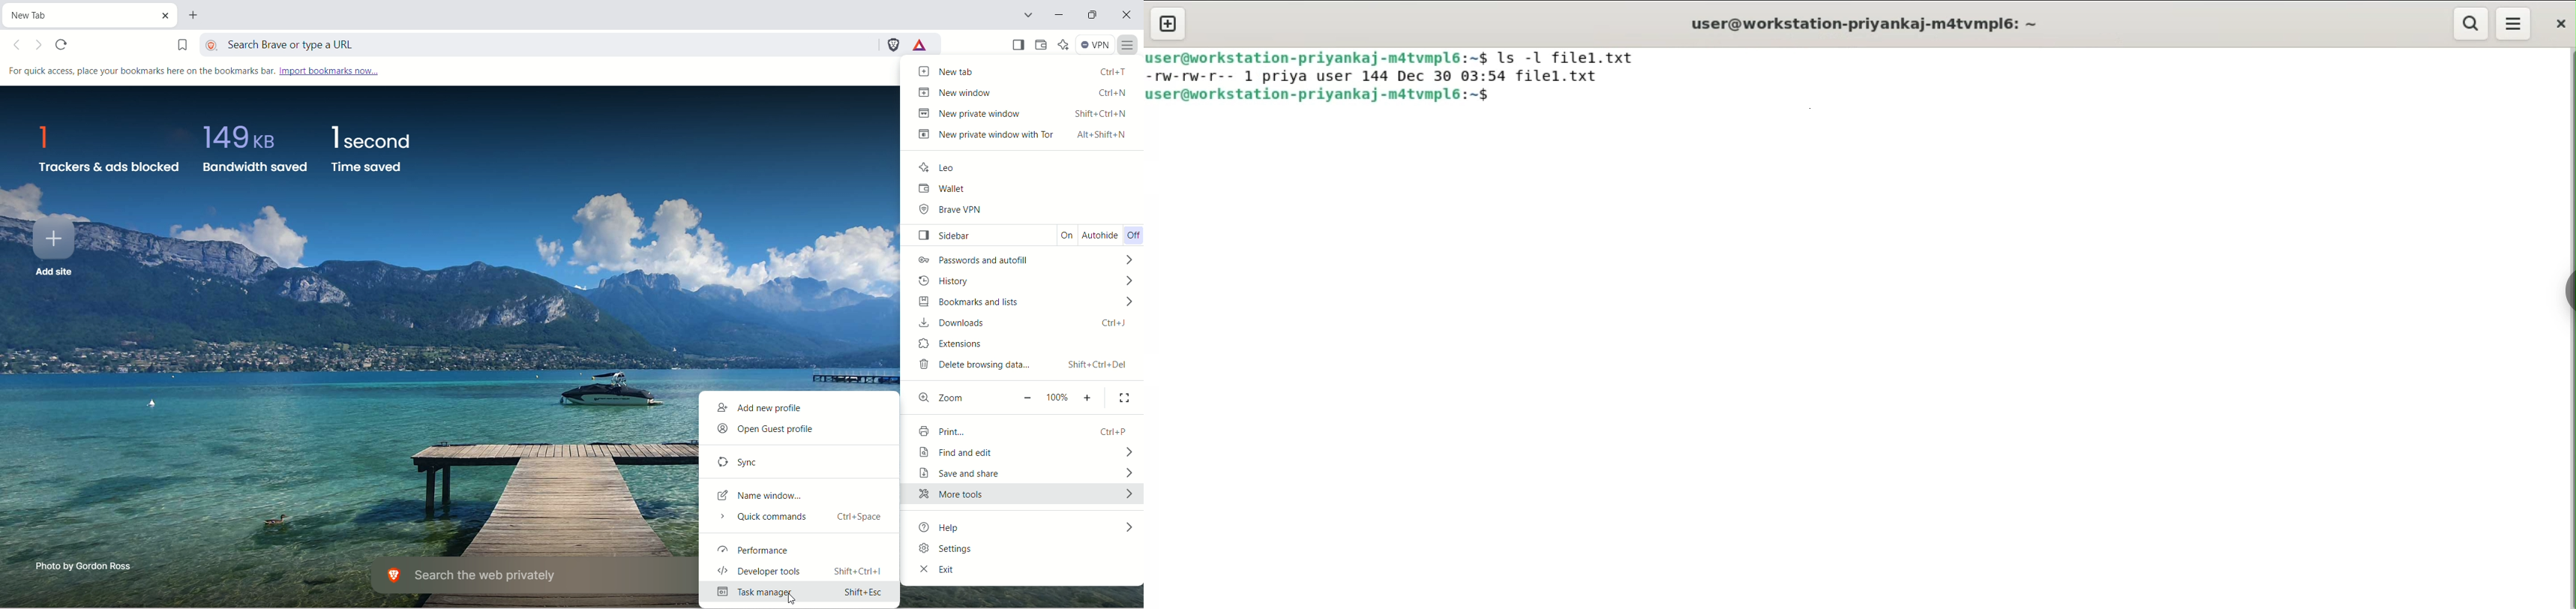 The height and width of the screenshot is (616, 2576). I want to click on wallet, so click(1017, 189).